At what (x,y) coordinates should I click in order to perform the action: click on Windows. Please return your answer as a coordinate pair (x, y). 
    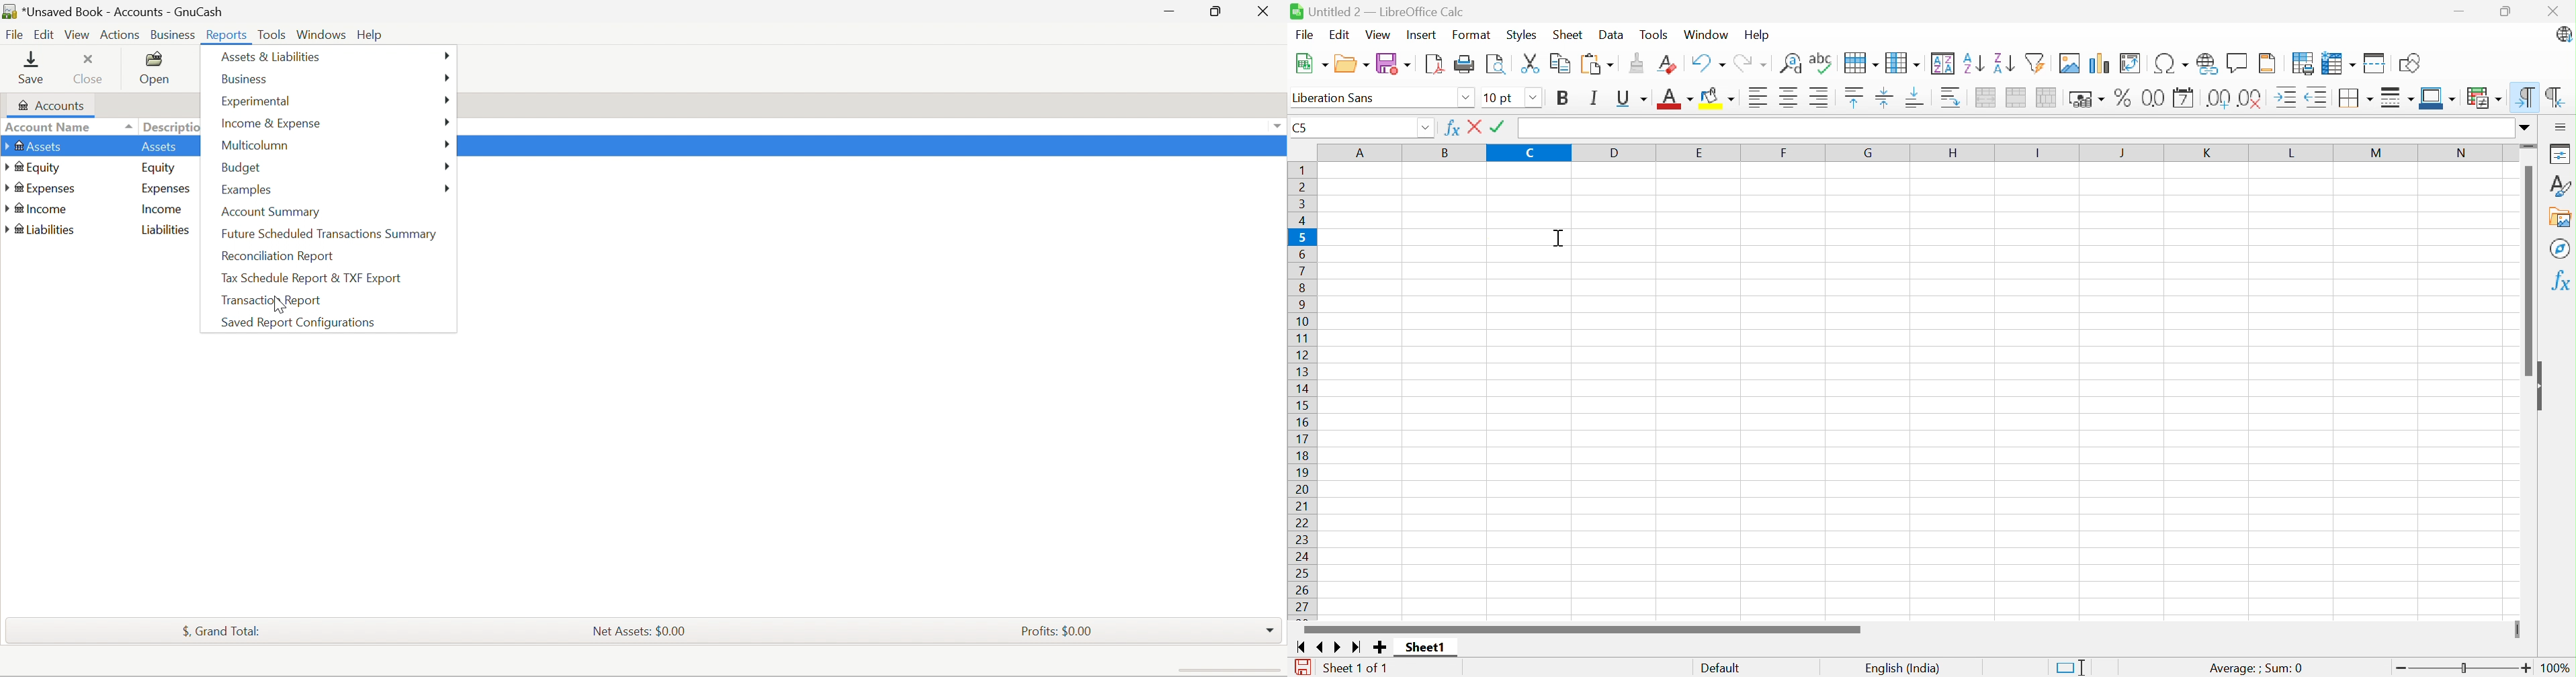
    Looking at the image, I should click on (320, 34).